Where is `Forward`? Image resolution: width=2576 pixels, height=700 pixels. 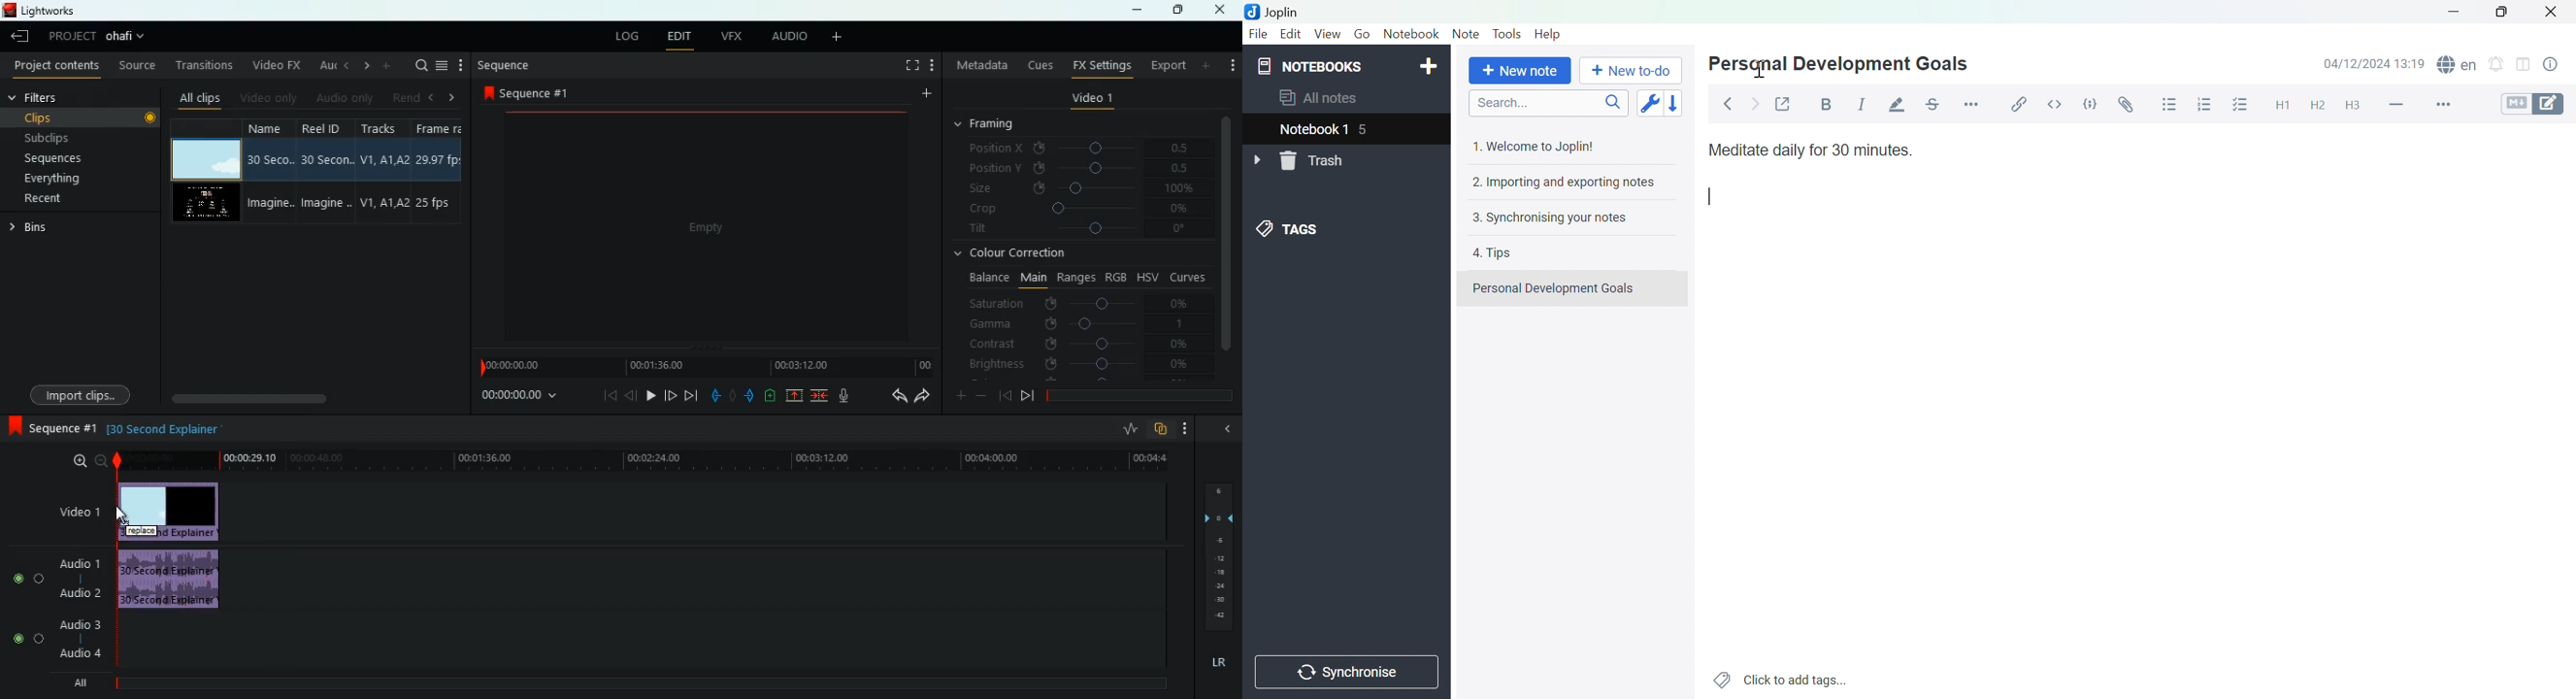
Forward is located at coordinates (1754, 102).